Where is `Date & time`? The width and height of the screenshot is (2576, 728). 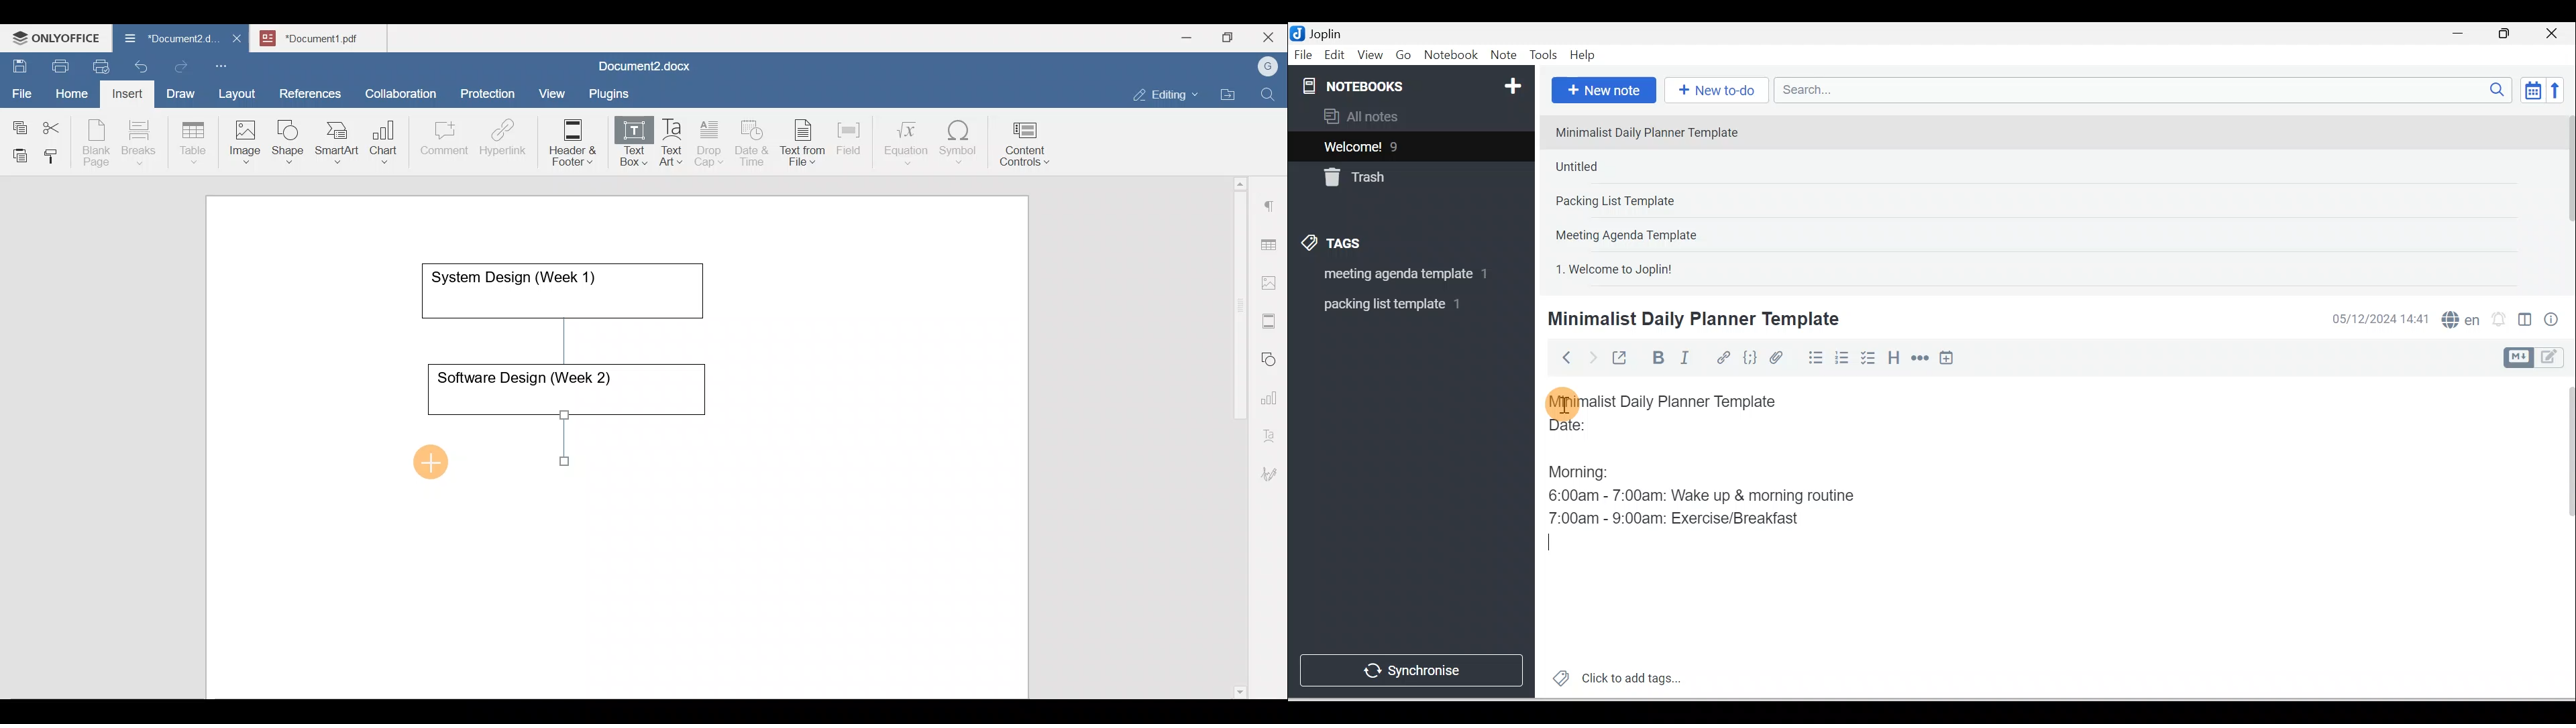 Date & time is located at coordinates (2378, 319).